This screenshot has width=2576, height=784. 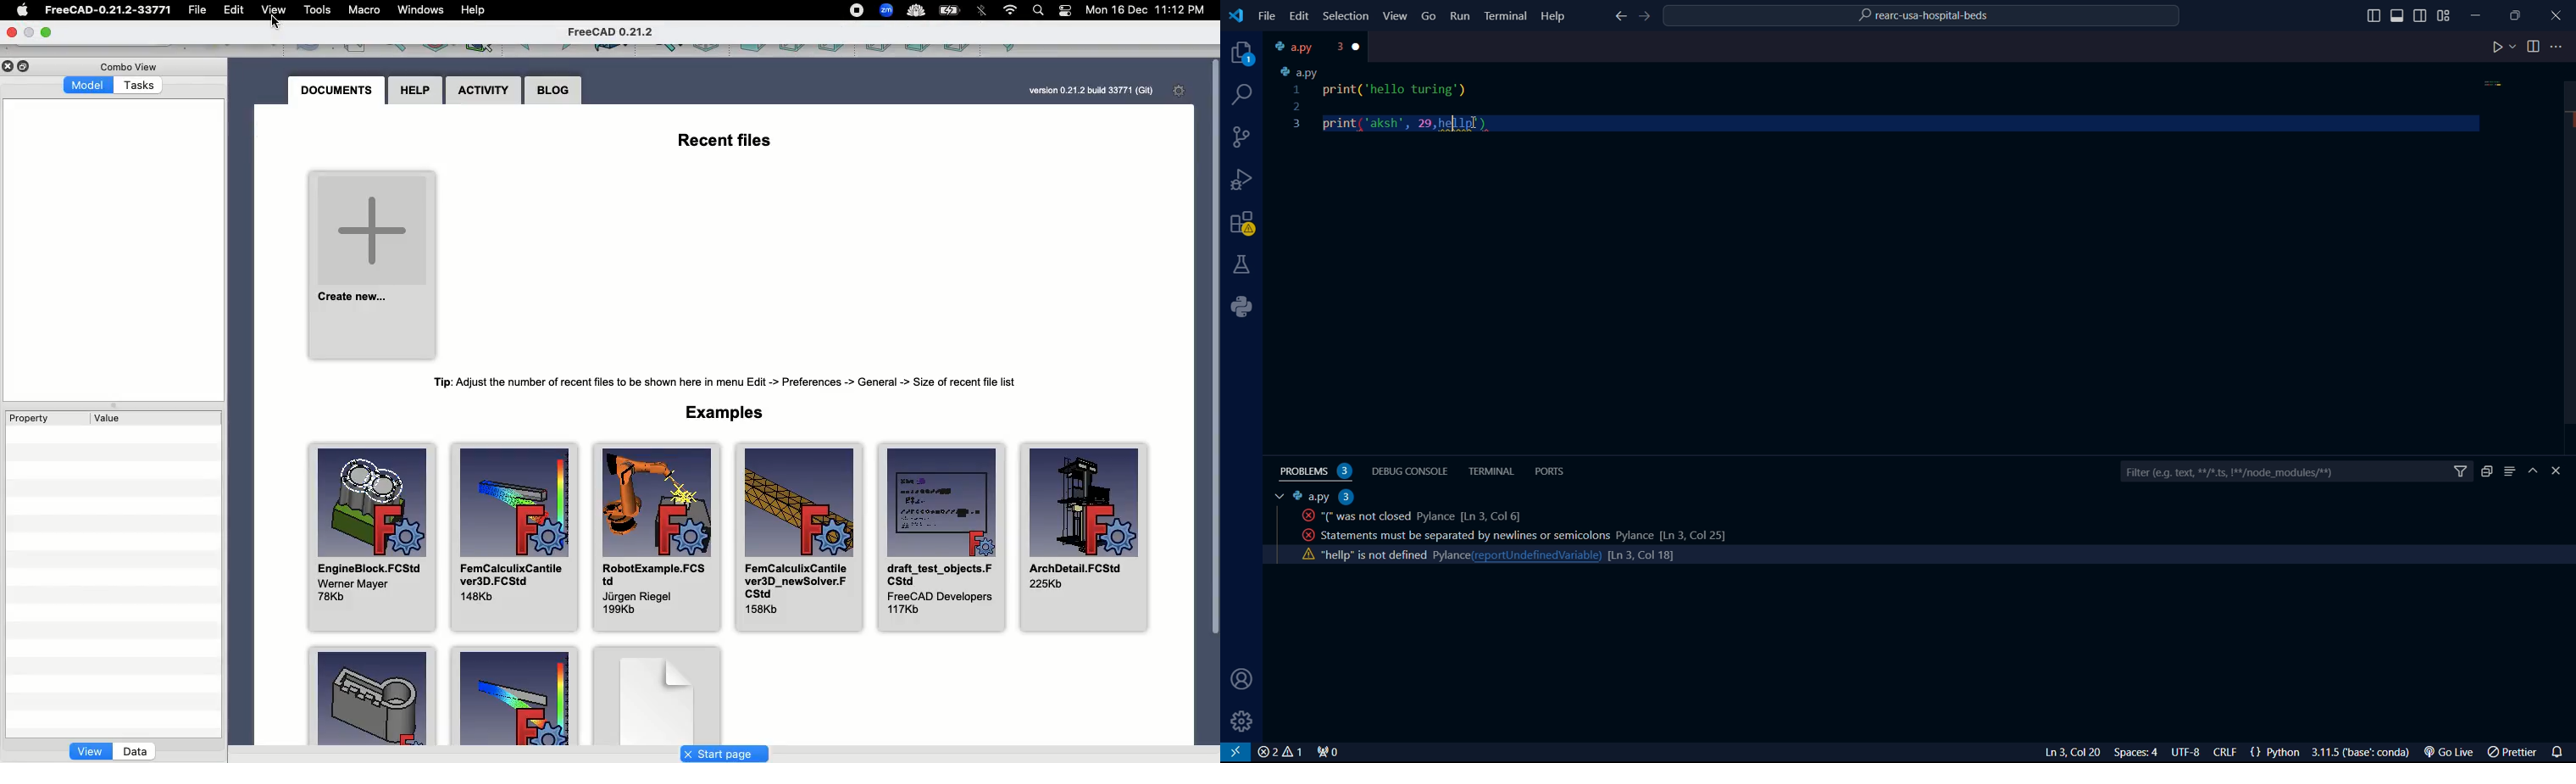 What do you see at coordinates (1149, 10) in the screenshot?
I see `Mon 16 Dec 11:12 PM` at bounding box center [1149, 10].